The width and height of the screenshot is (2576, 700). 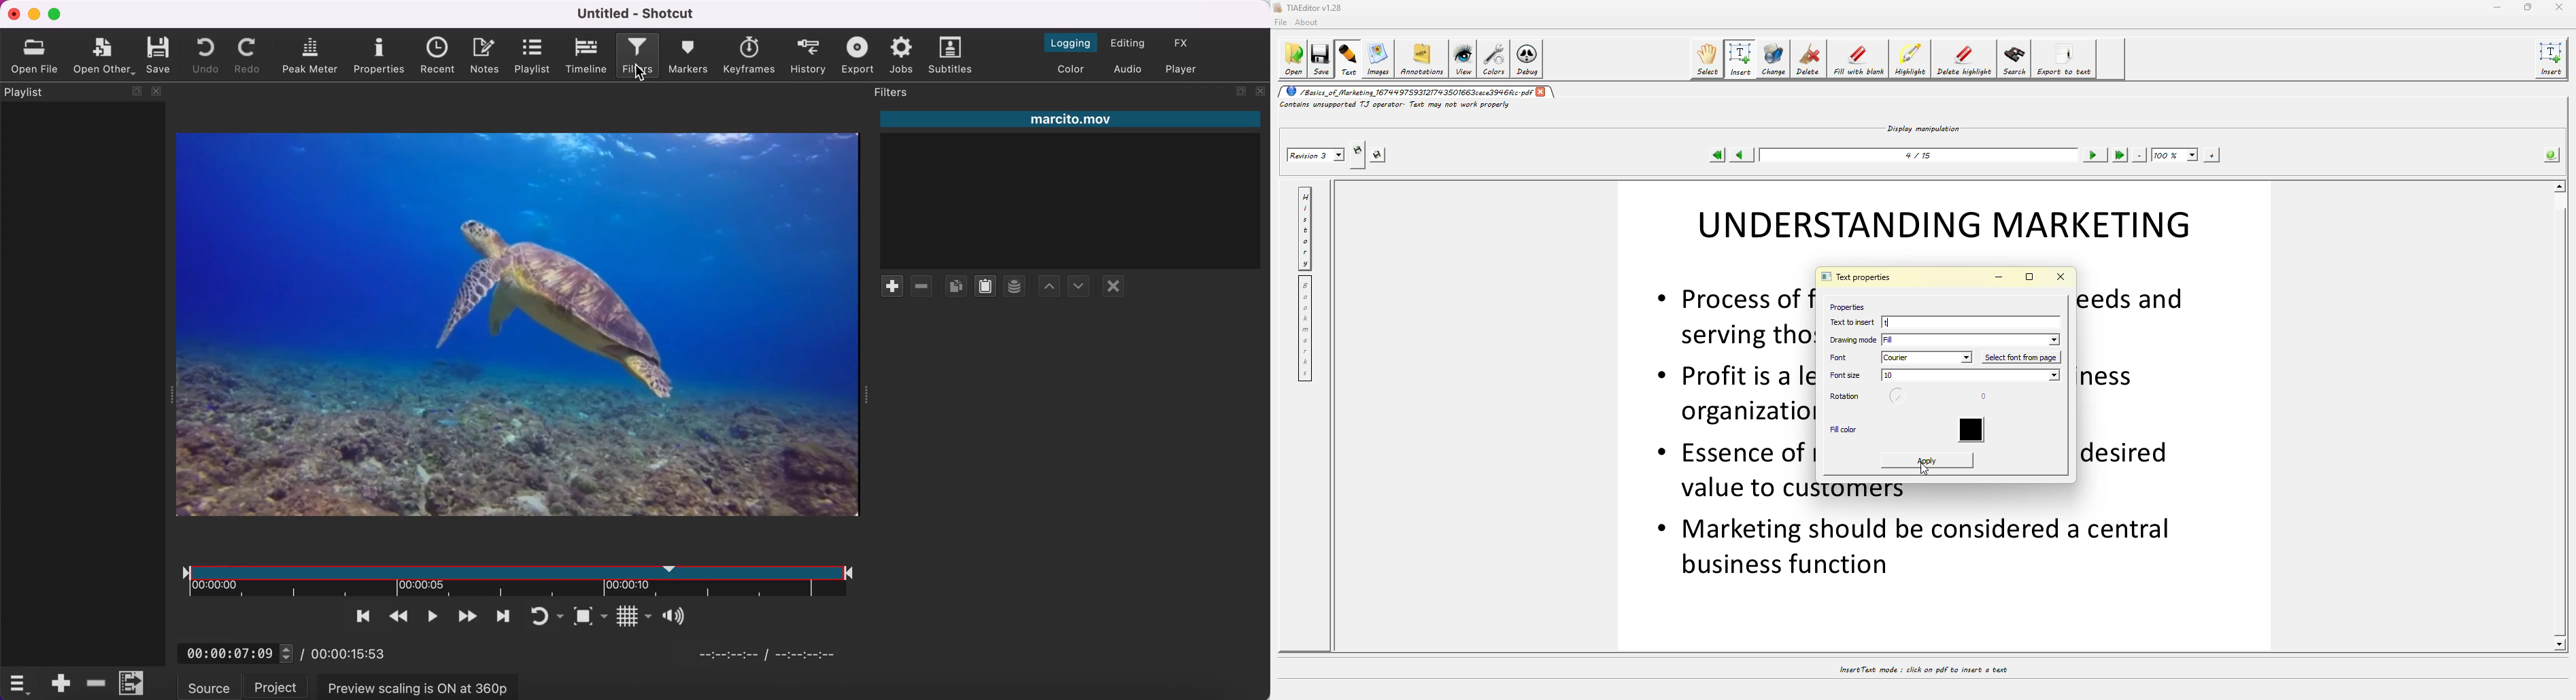 I want to click on jobs, so click(x=899, y=57).